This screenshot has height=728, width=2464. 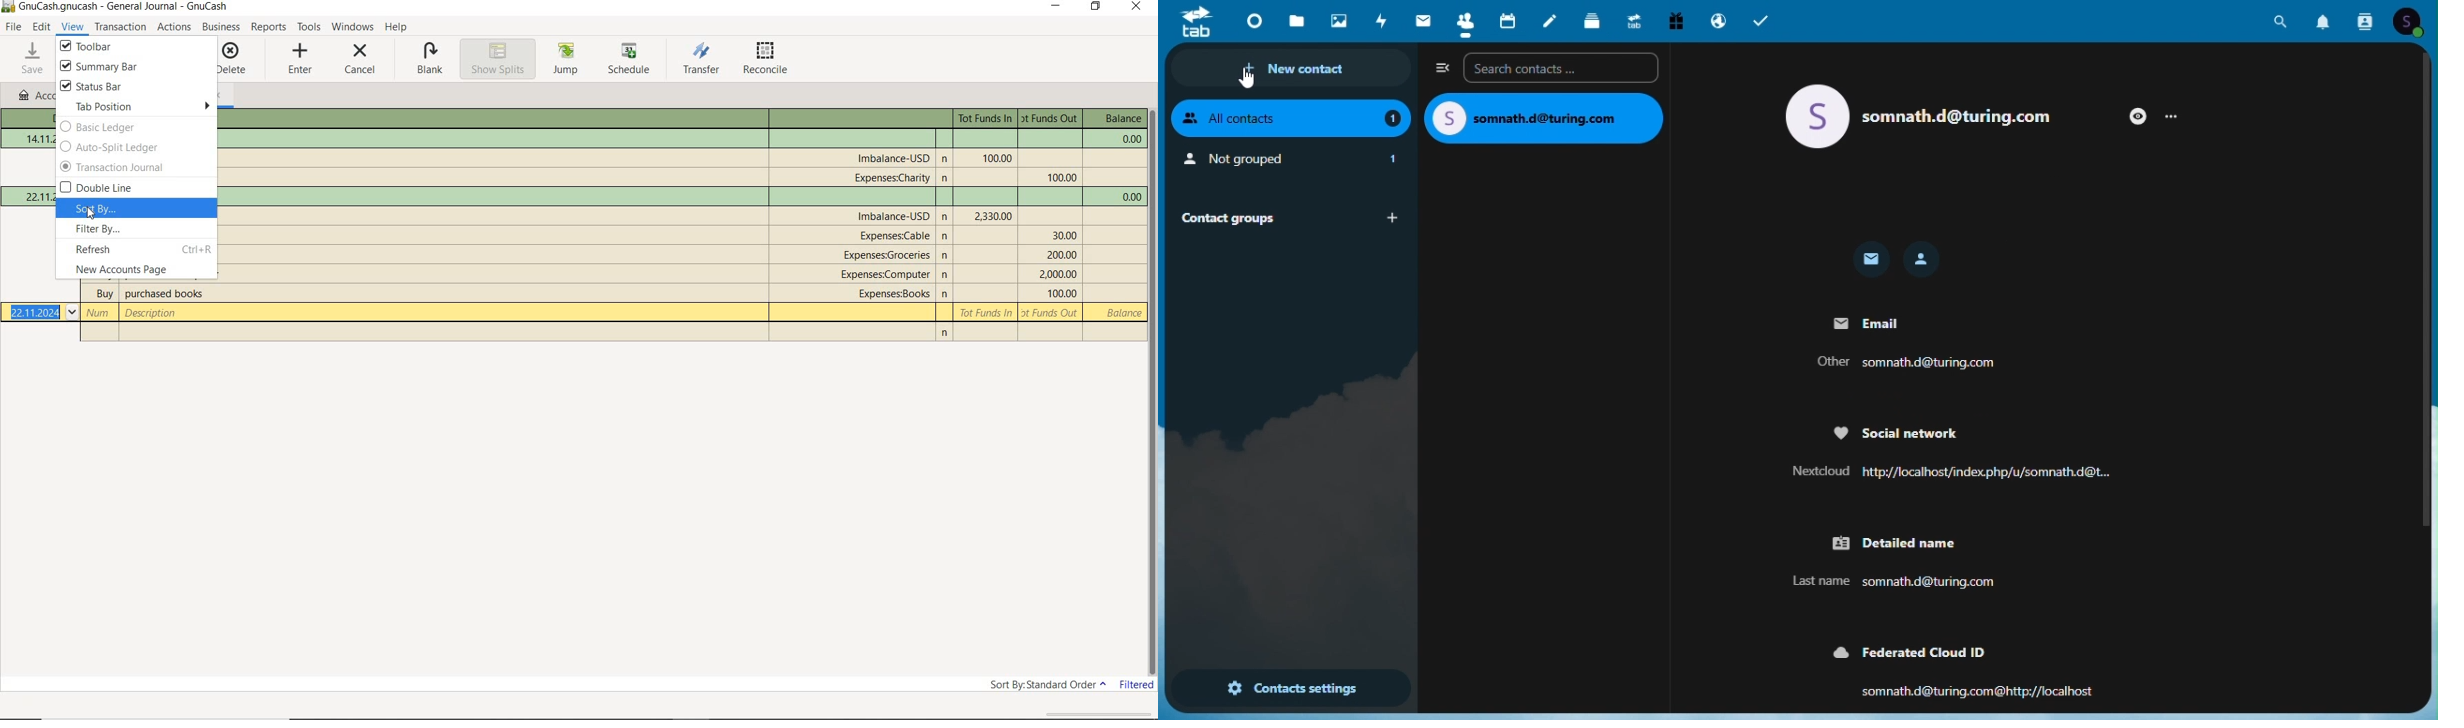 What do you see at coordinates (1063, 178) in the screenshot?
I see `Tot Funds Out` at bounding box center [1063, 178].